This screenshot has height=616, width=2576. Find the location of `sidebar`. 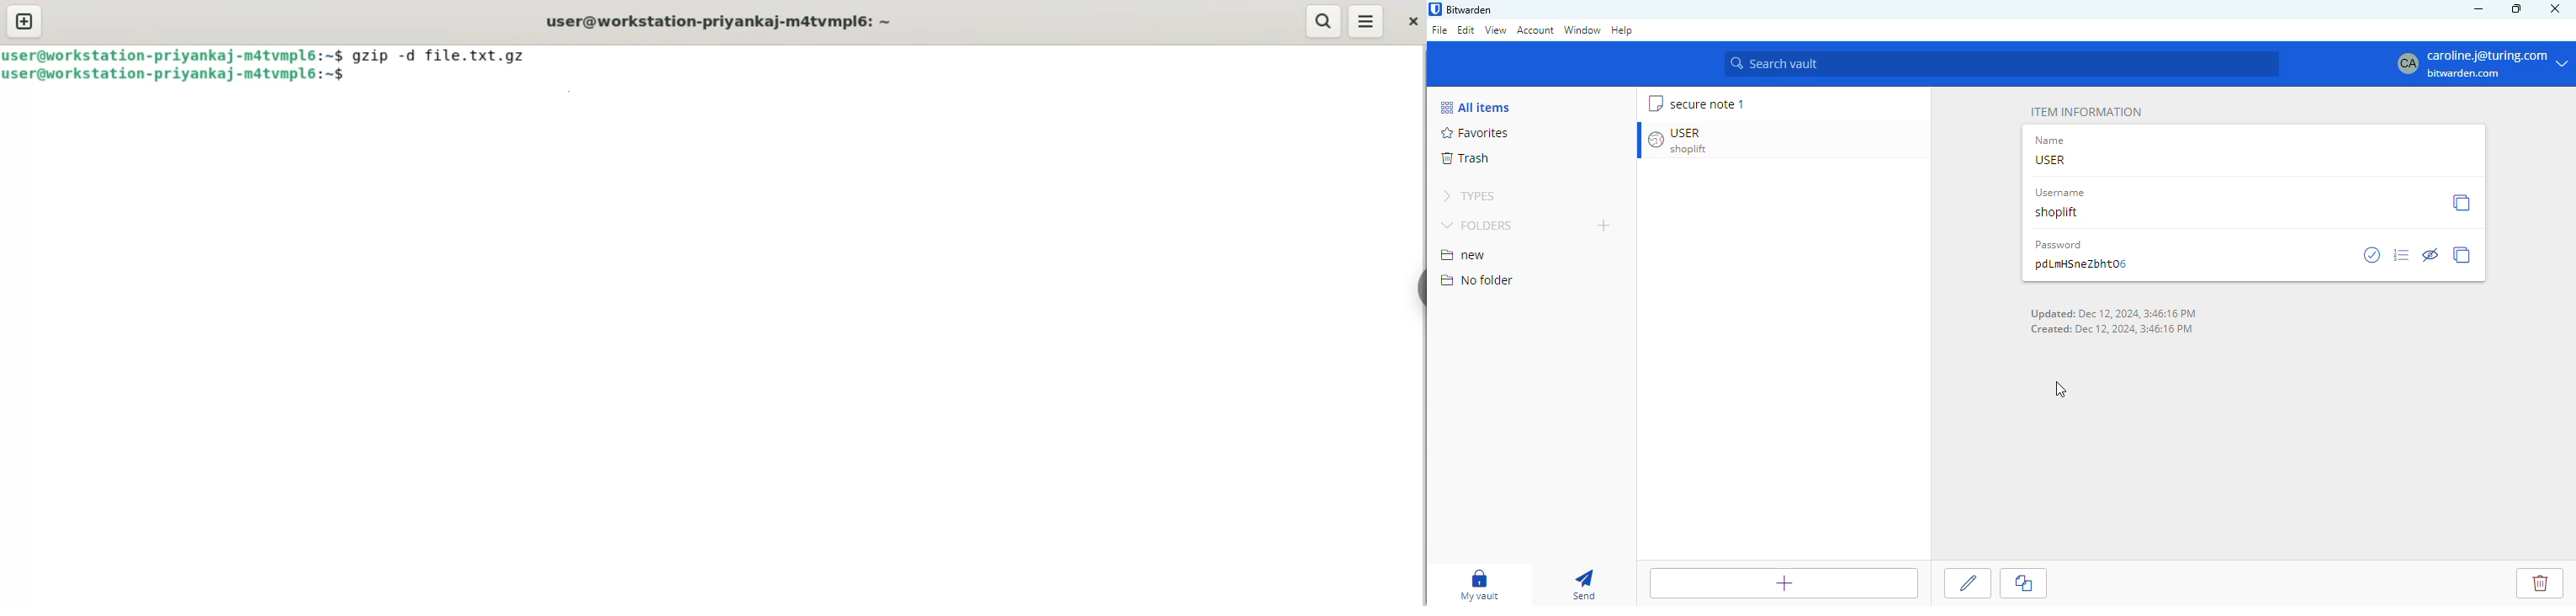

sidebar is located at coordinates (1419, 289).